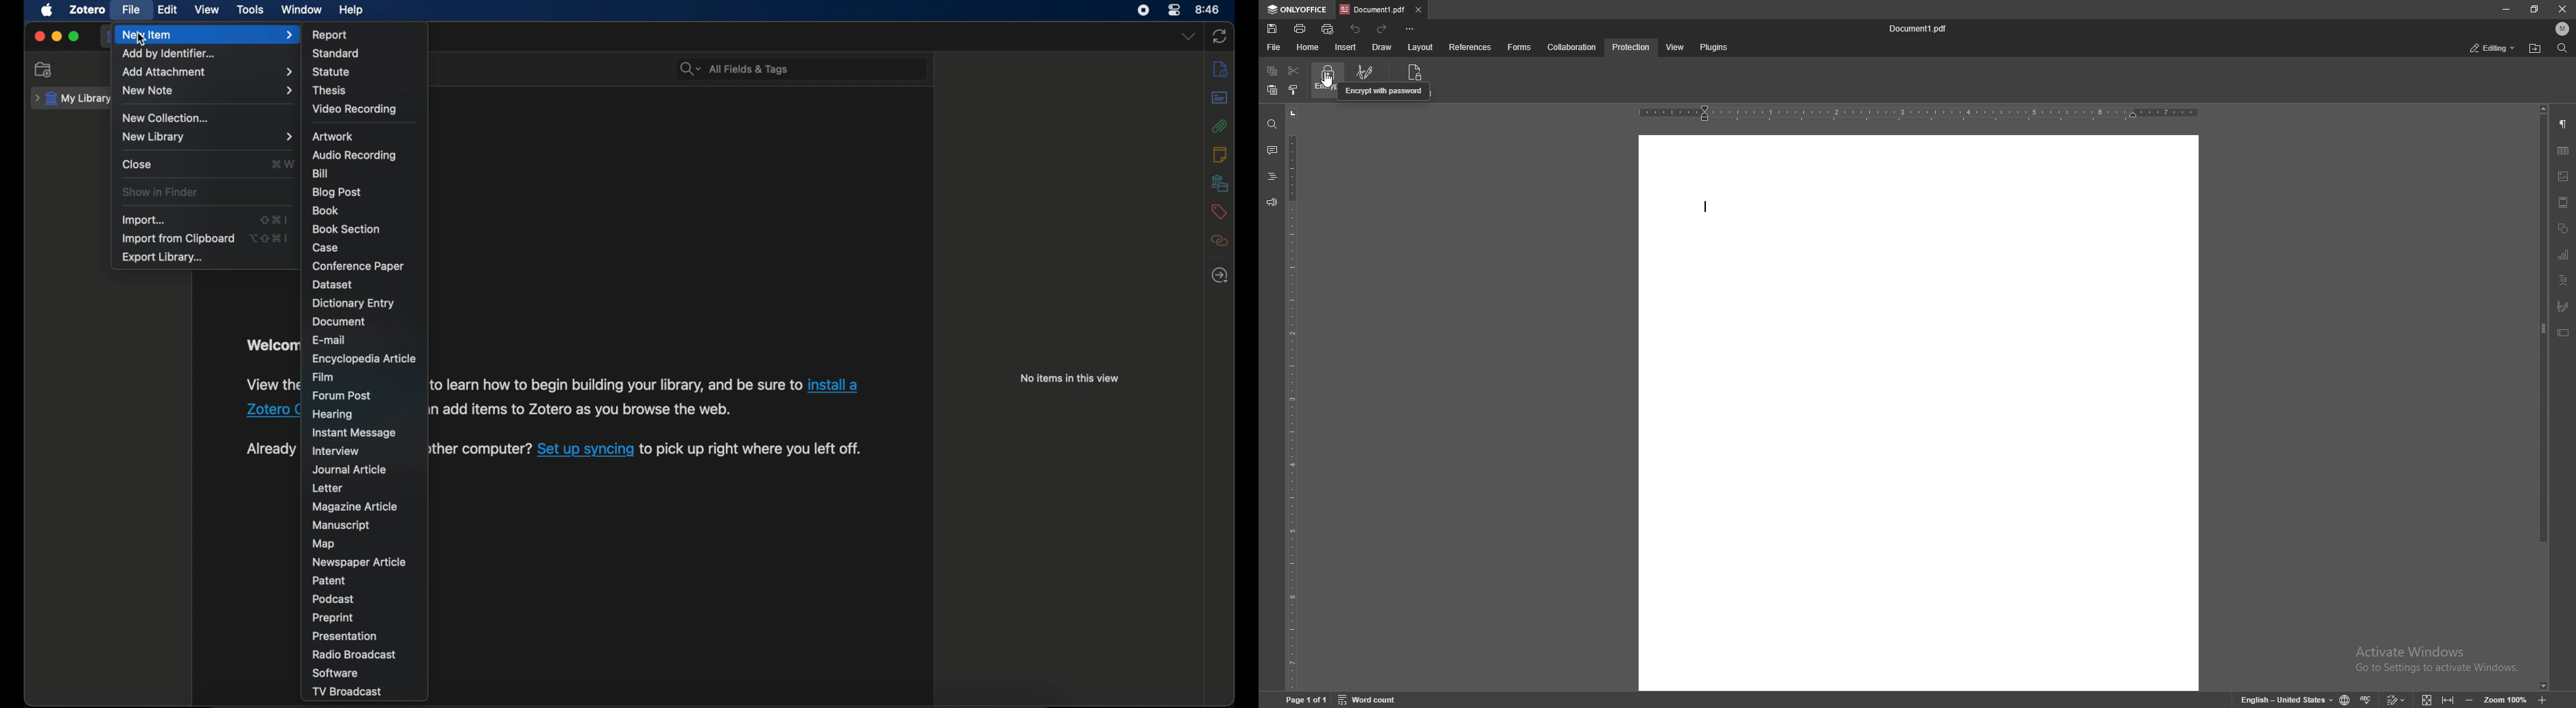 Image resolution: width=2576 pixels, height=728 pixels. What do you see at coordinates (585, 452) in the screenshot?
I see `sync link` at bounding box center [585, 452].